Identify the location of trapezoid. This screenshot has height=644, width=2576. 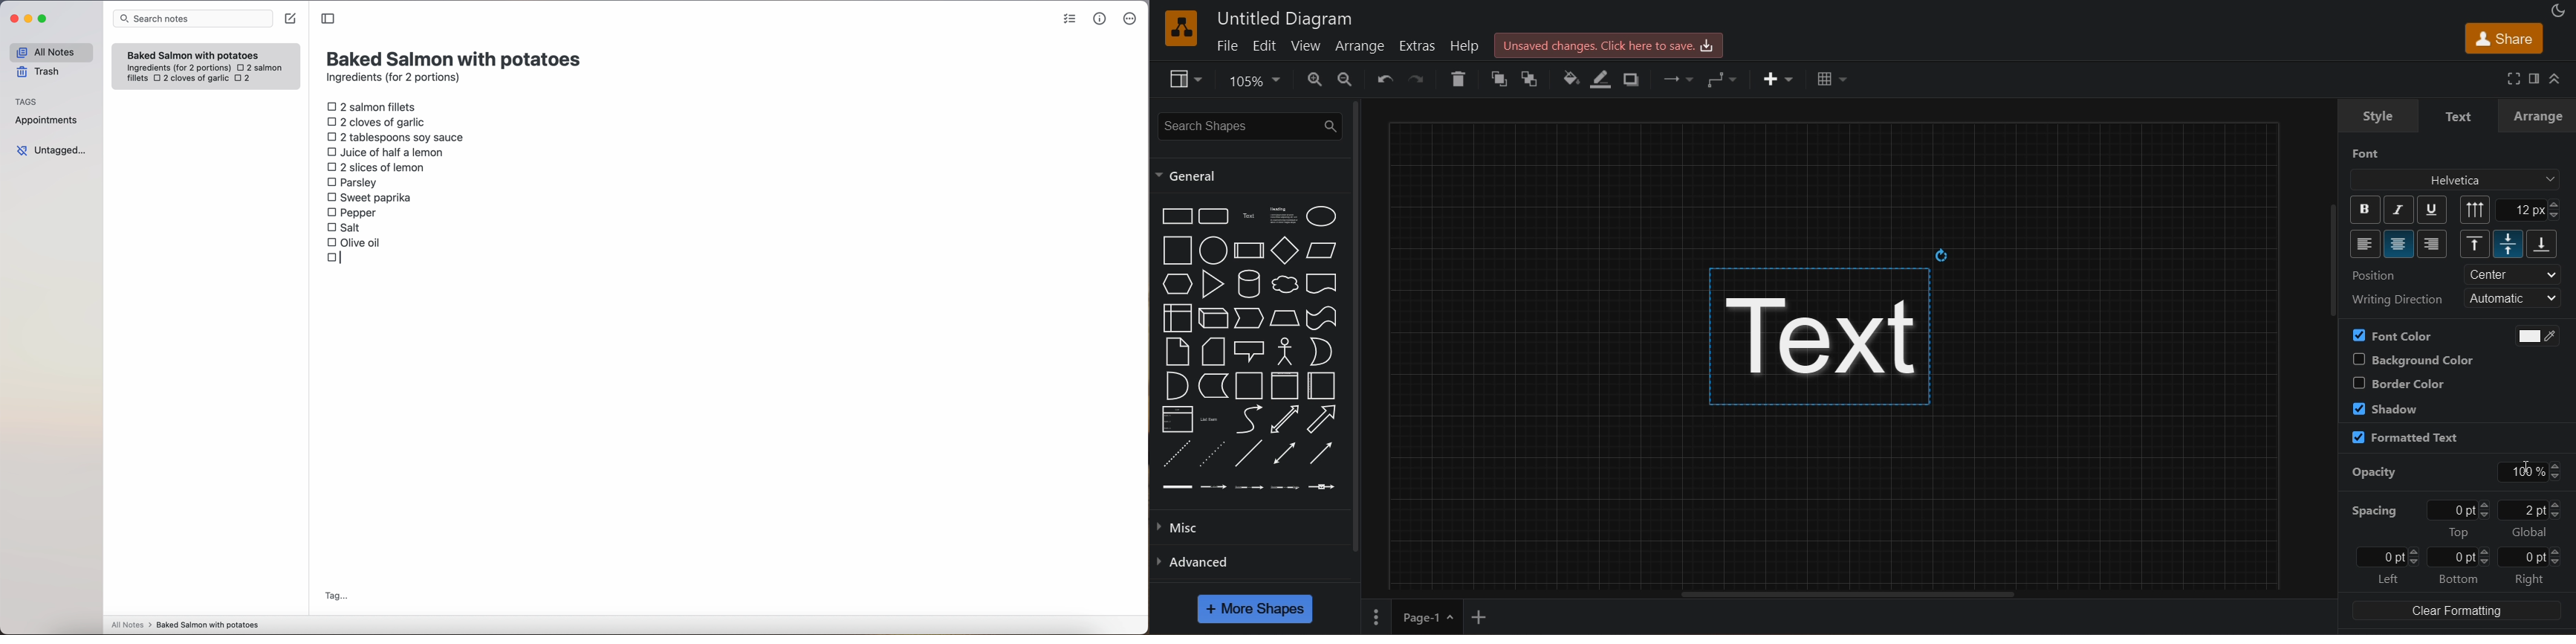
(1285, 318).